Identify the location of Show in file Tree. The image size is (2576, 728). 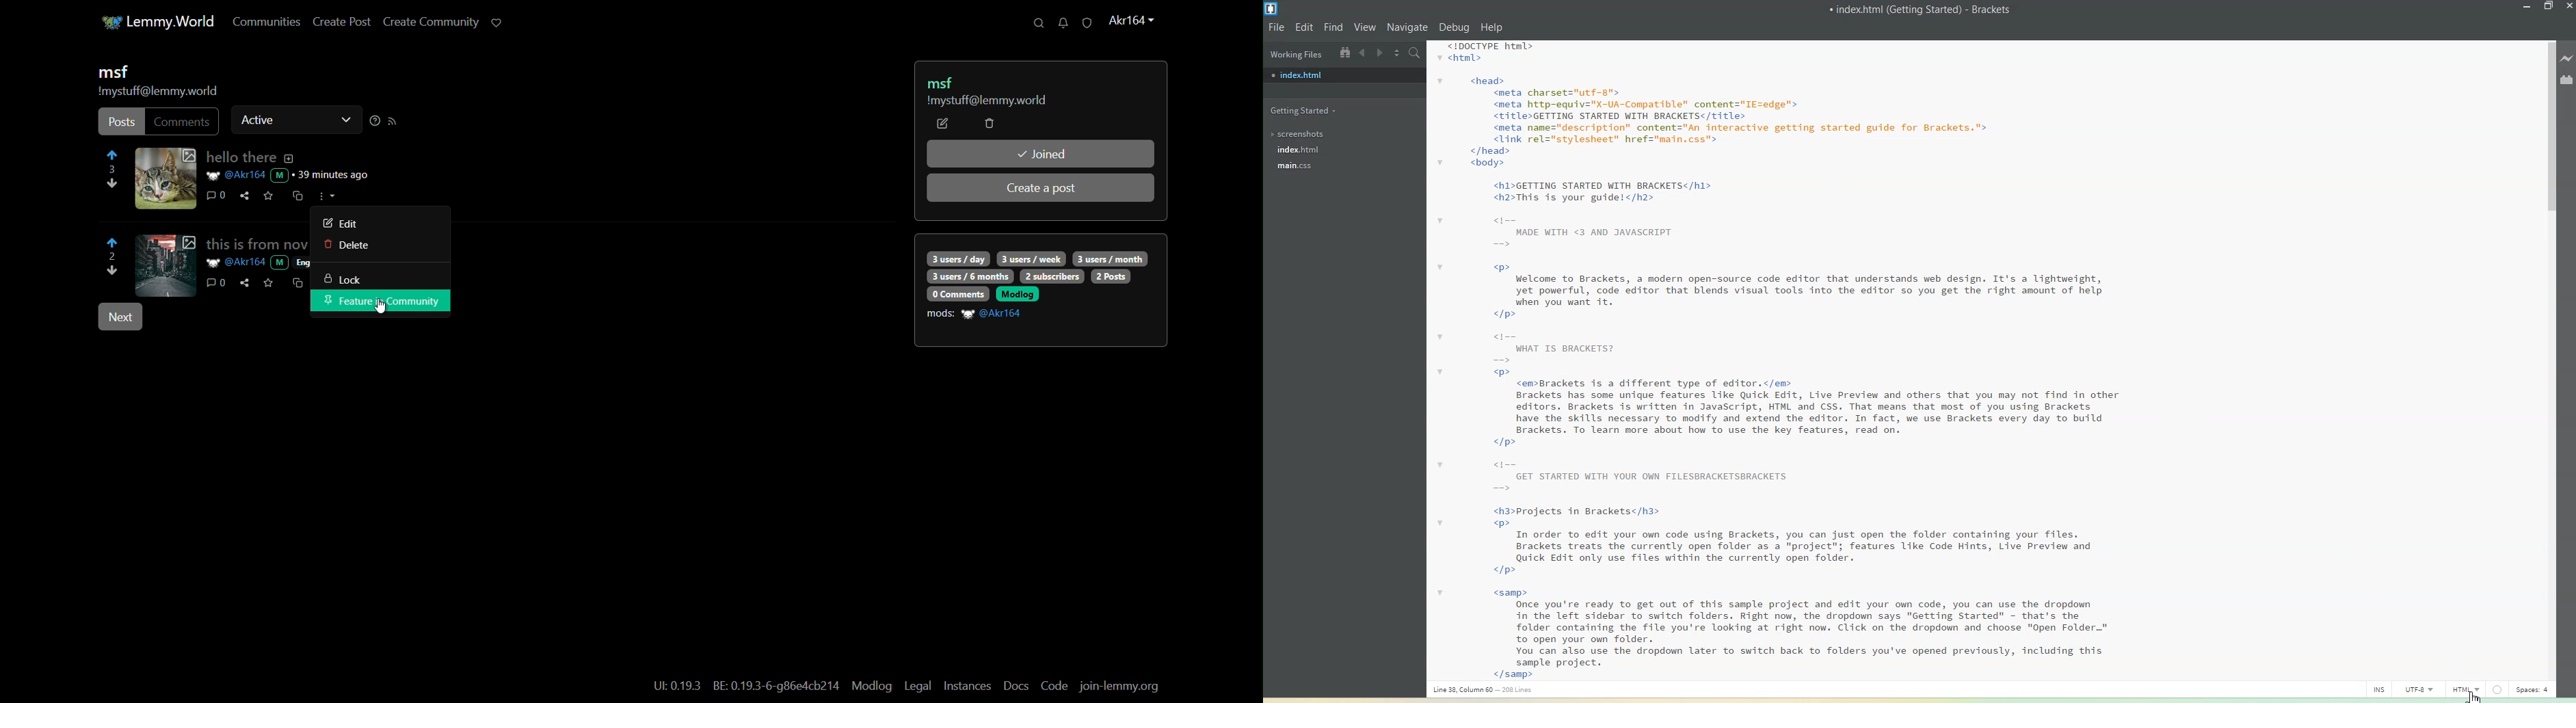
(1344, 52).